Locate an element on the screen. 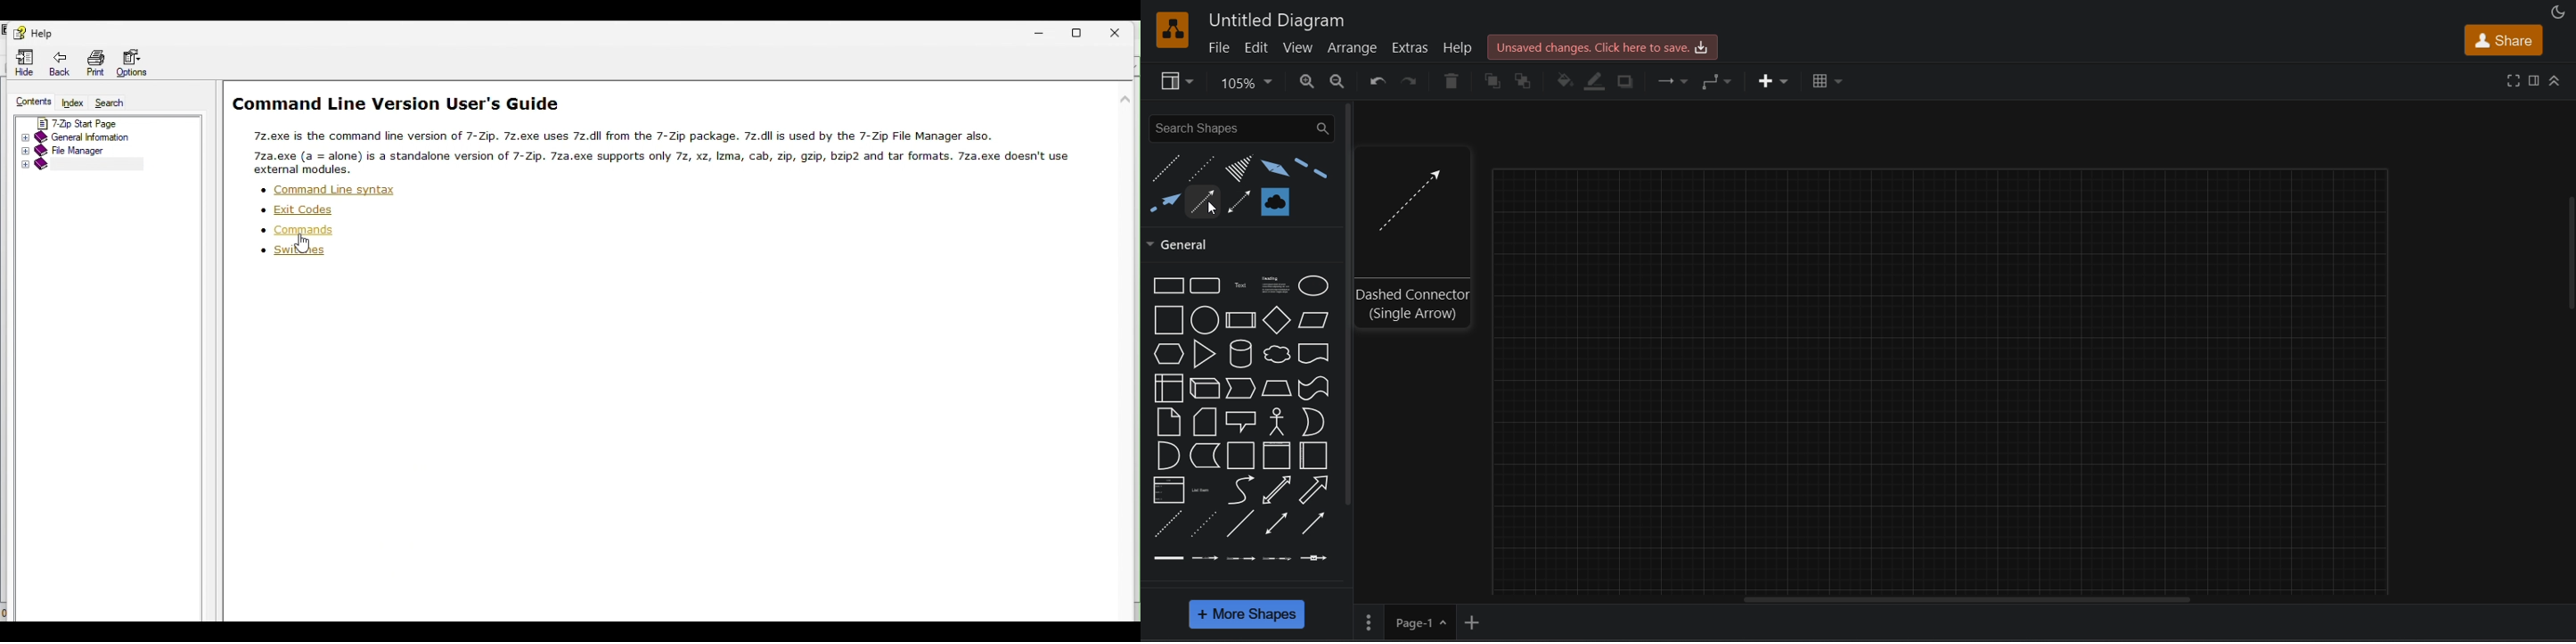 The image size is (2576, 644). heading is located at coordinates (1272, 285).